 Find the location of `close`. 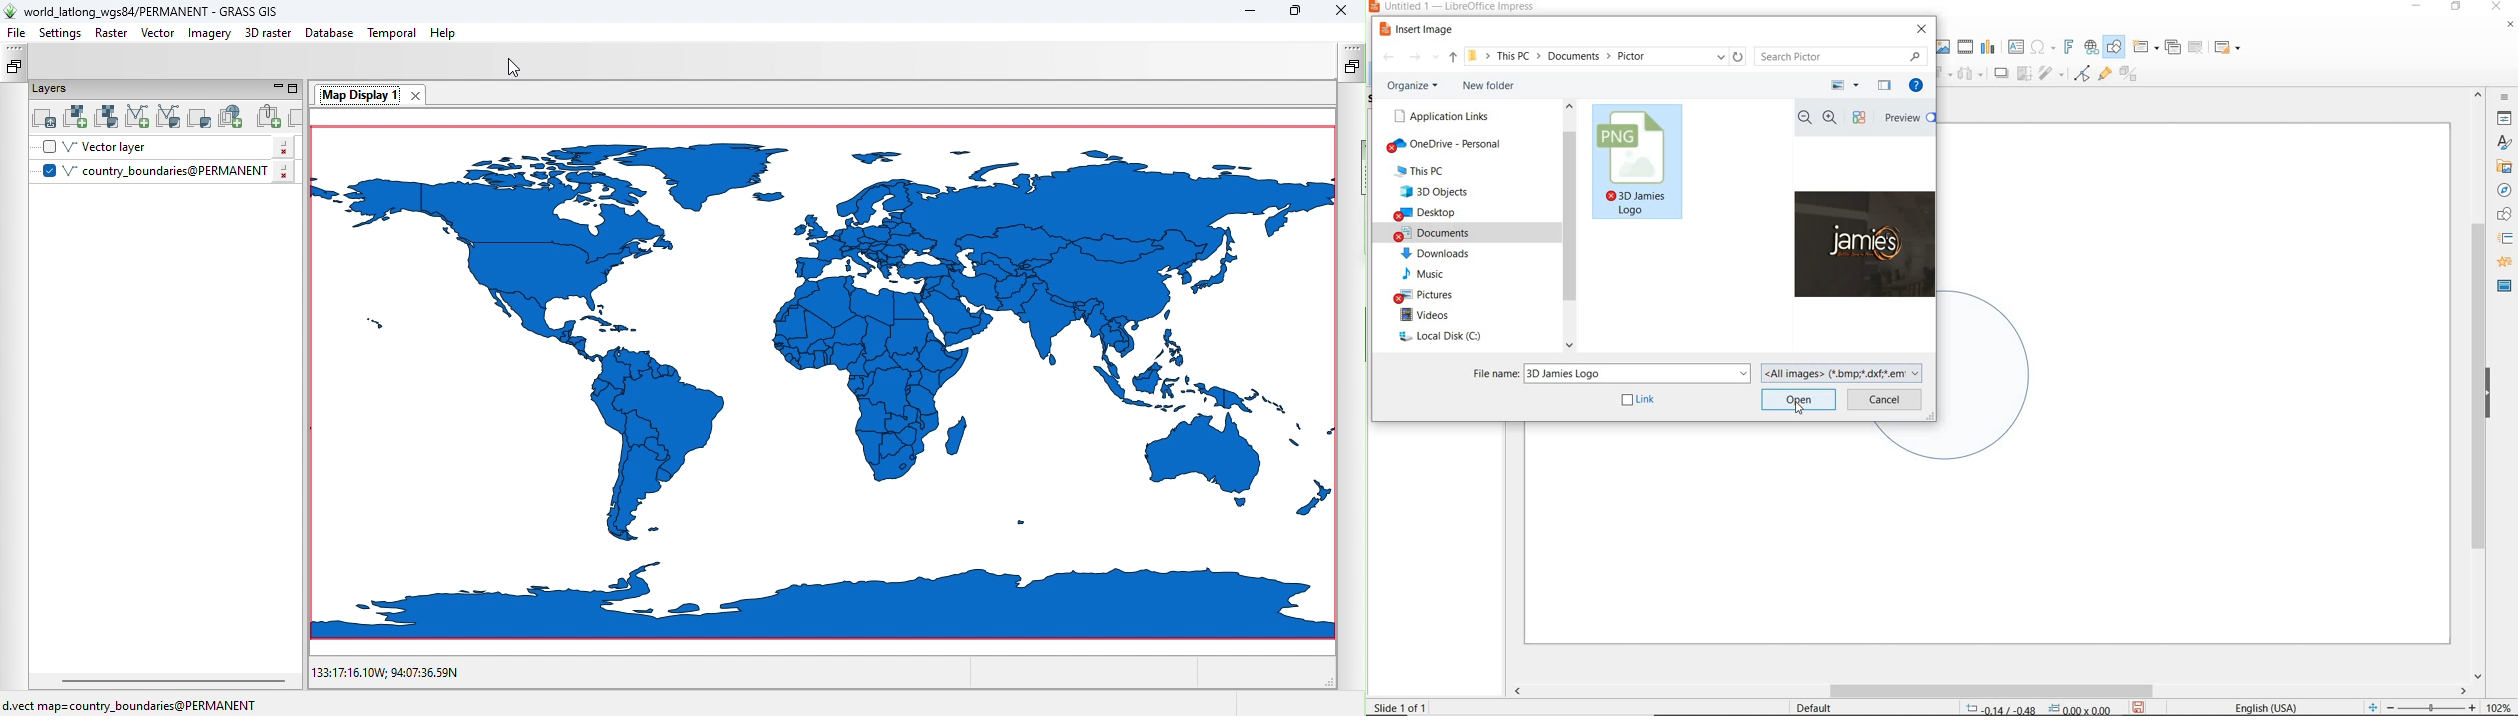

close is located at coordinates (1923, 29).